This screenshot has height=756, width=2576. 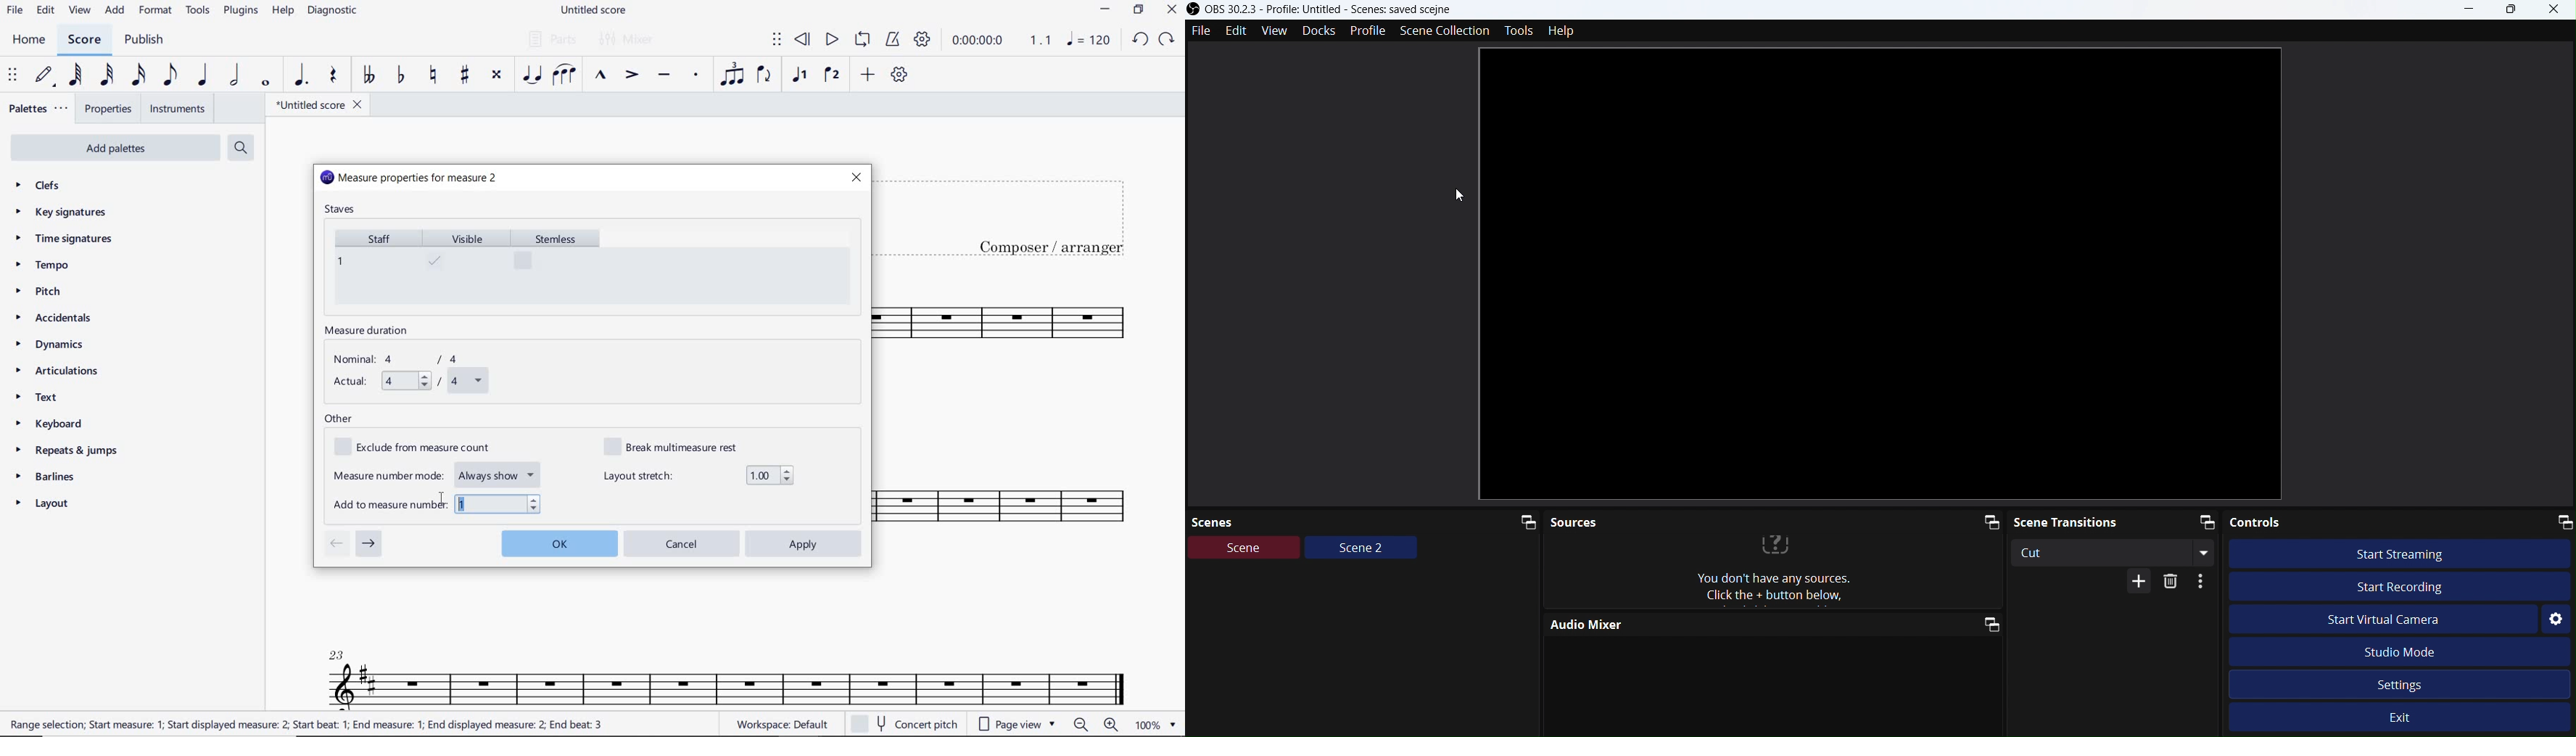 I want to click on break multimeasure rest, so click(x=681, y=445).